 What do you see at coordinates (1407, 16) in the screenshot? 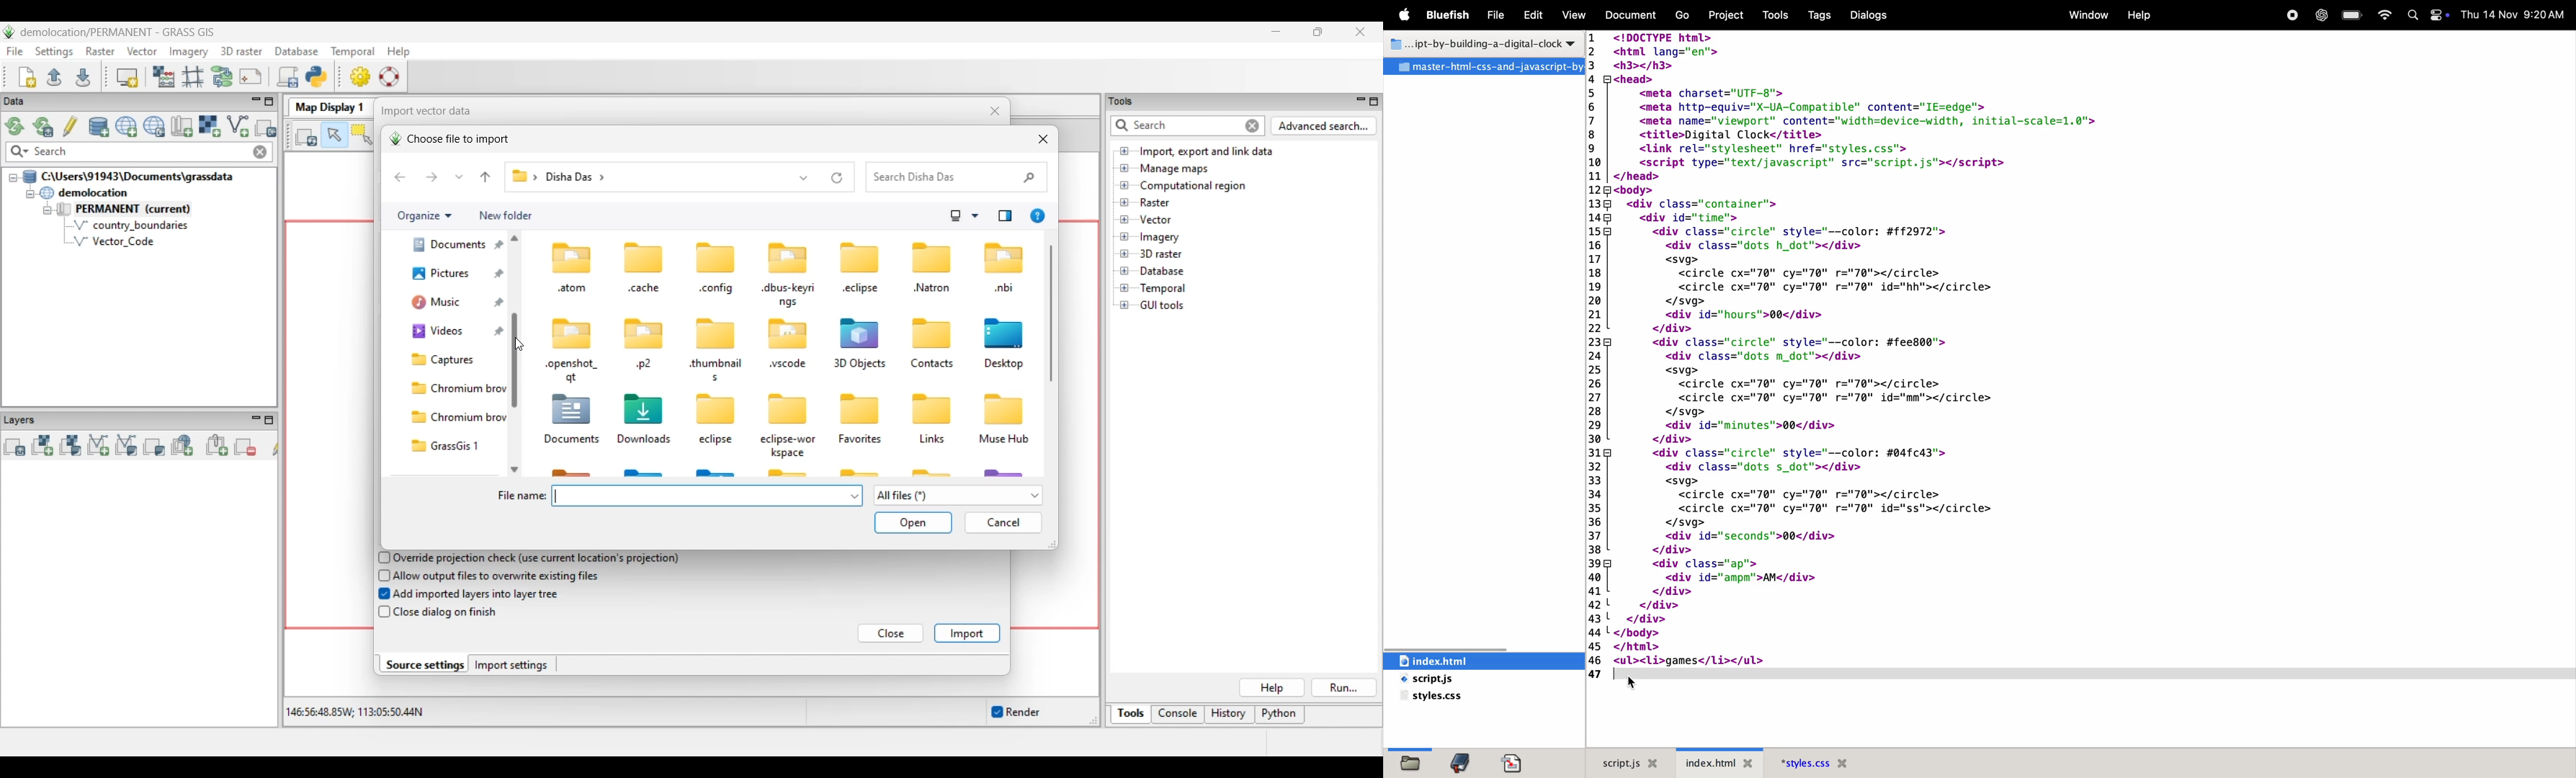
I see `apple menu` at bounding box center [1407, 16].